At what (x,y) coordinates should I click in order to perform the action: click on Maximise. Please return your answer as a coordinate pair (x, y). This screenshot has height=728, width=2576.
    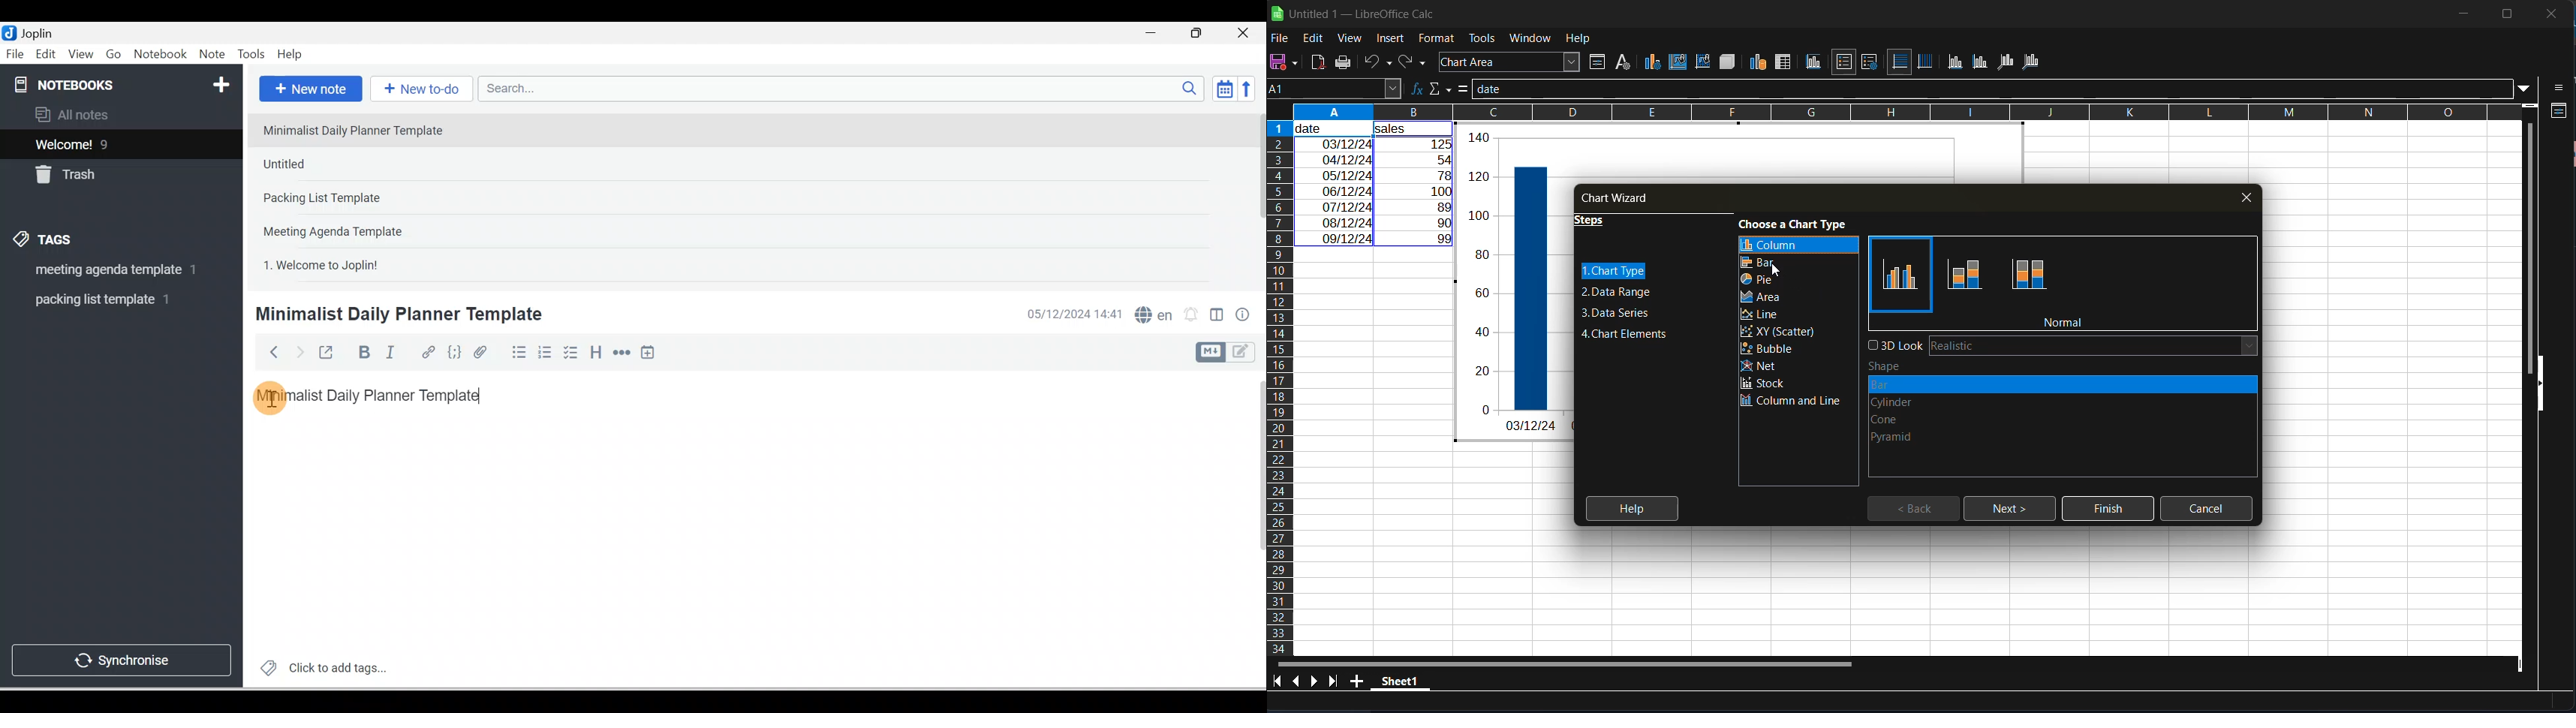
    Looking at the image, I should click on (1202, 34).